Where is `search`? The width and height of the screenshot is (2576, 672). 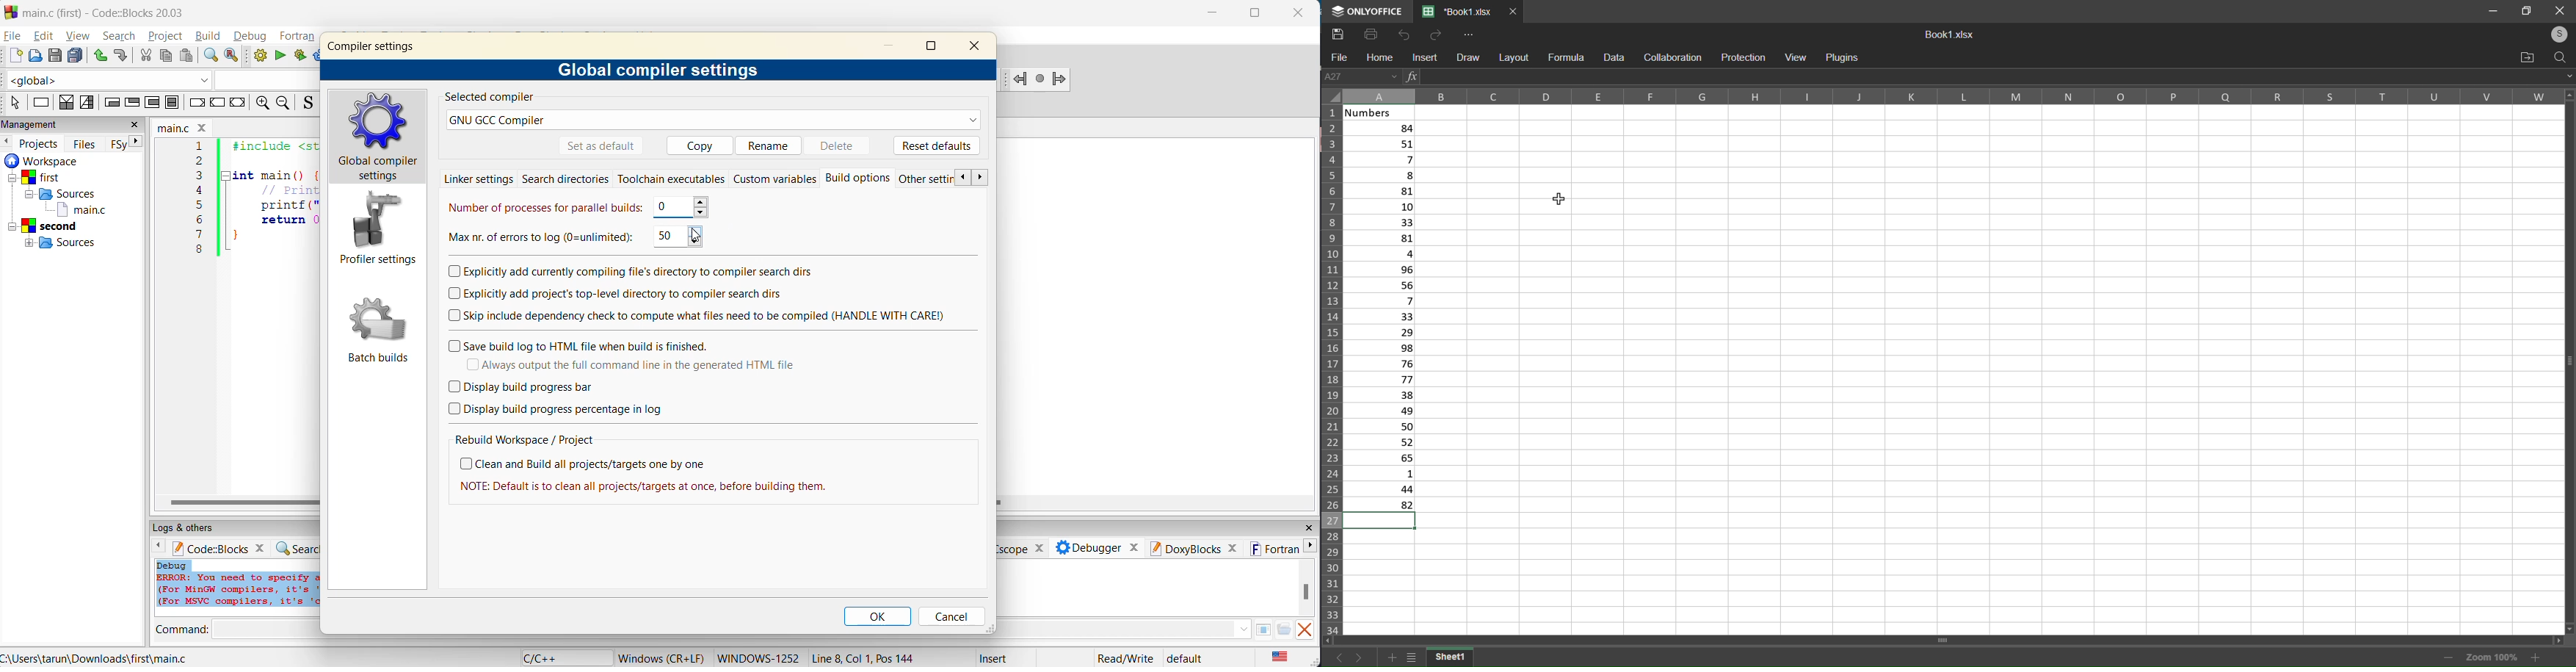 search is located at coordinates (2558, 58).